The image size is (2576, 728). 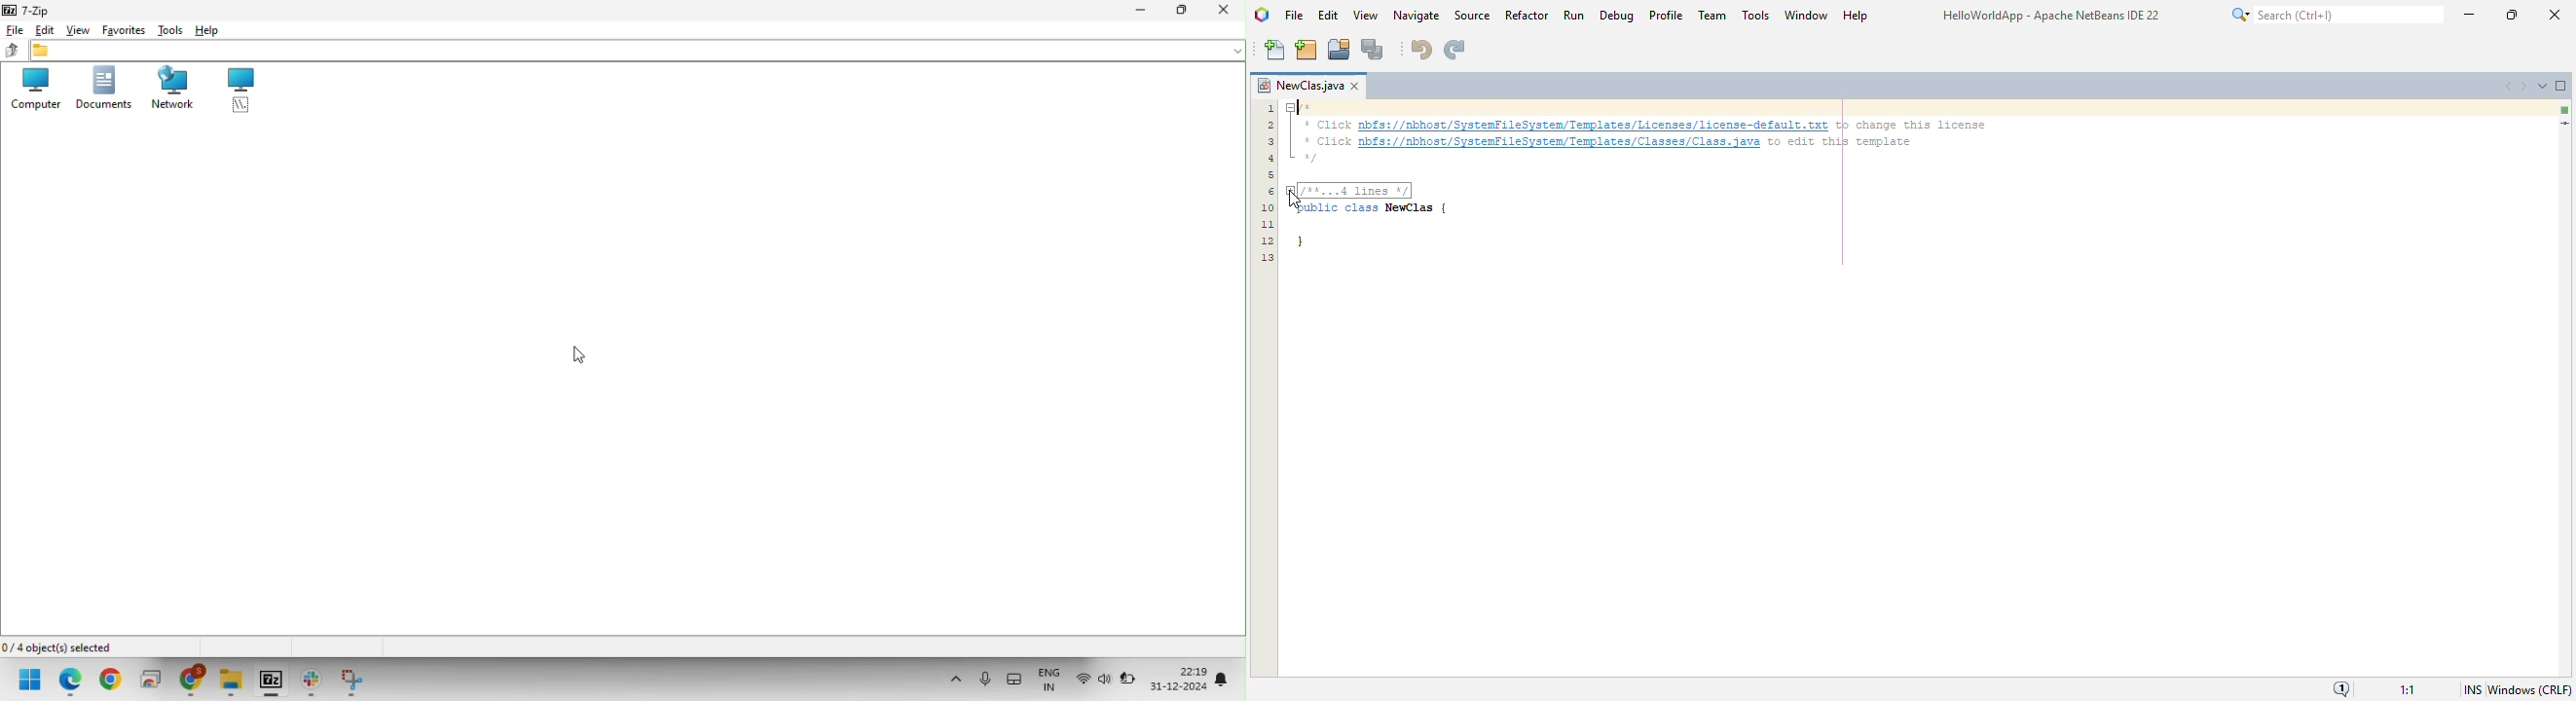 I want to click on notifications, so click(x=2340, y=689).